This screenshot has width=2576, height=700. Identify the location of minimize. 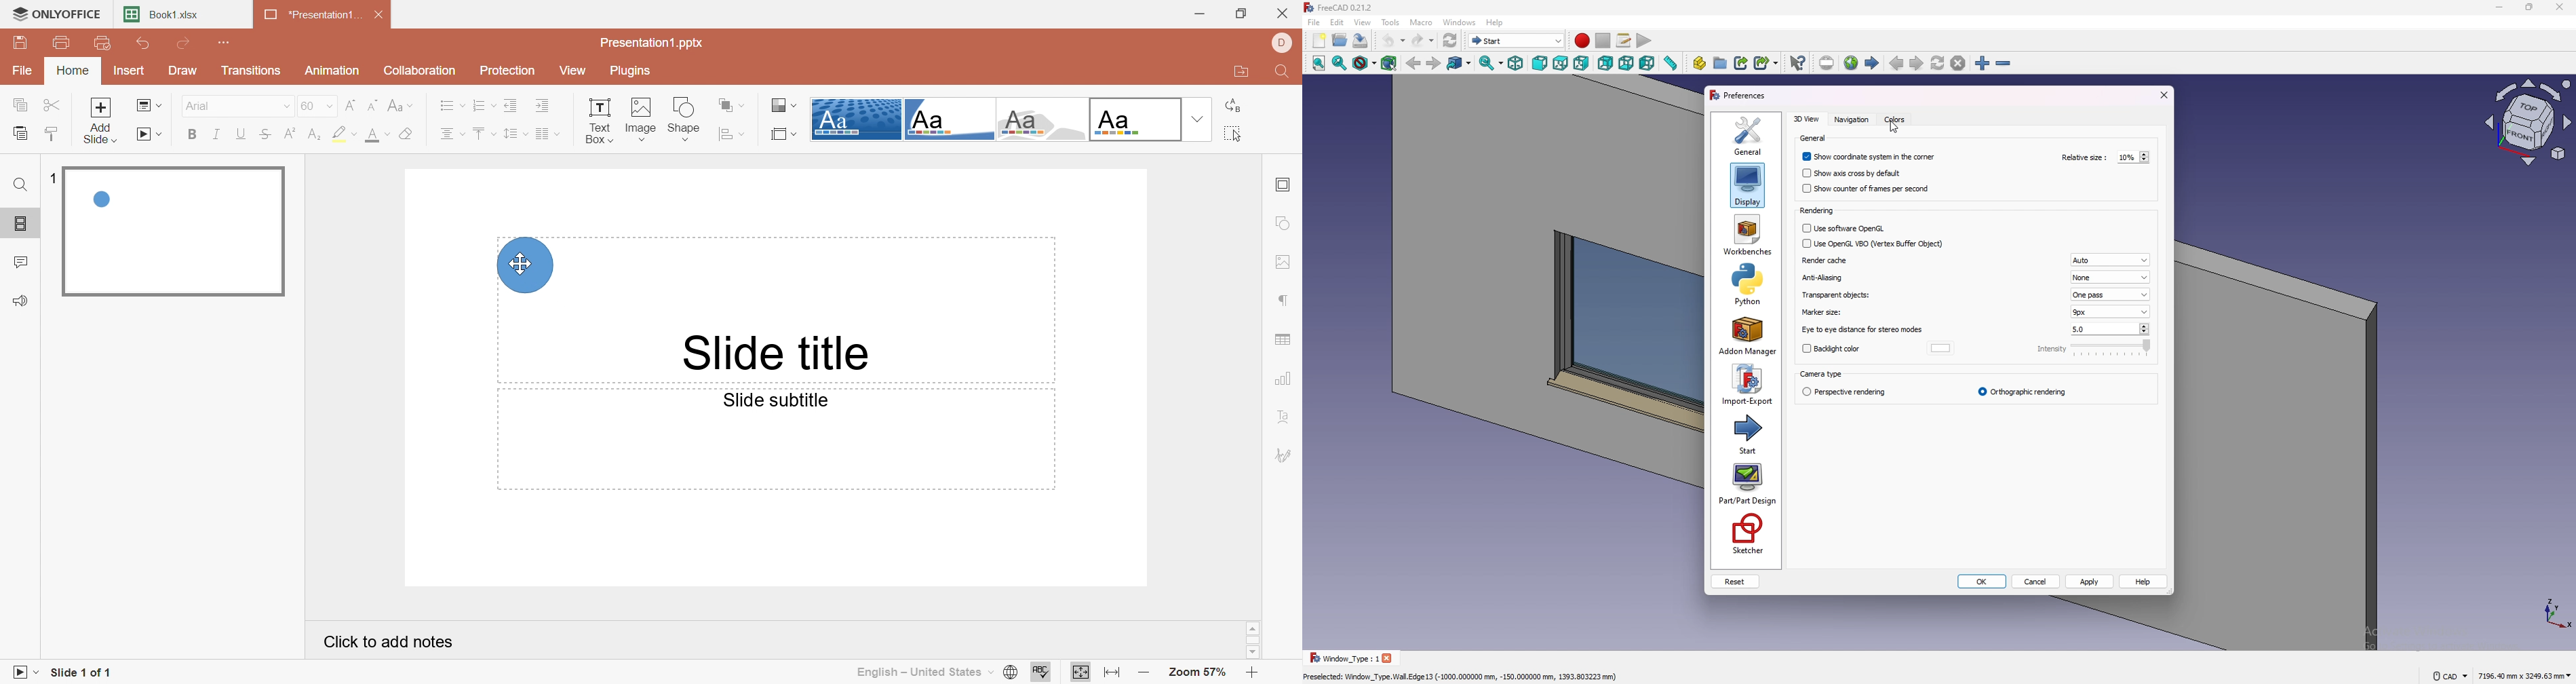
(2496, 8).